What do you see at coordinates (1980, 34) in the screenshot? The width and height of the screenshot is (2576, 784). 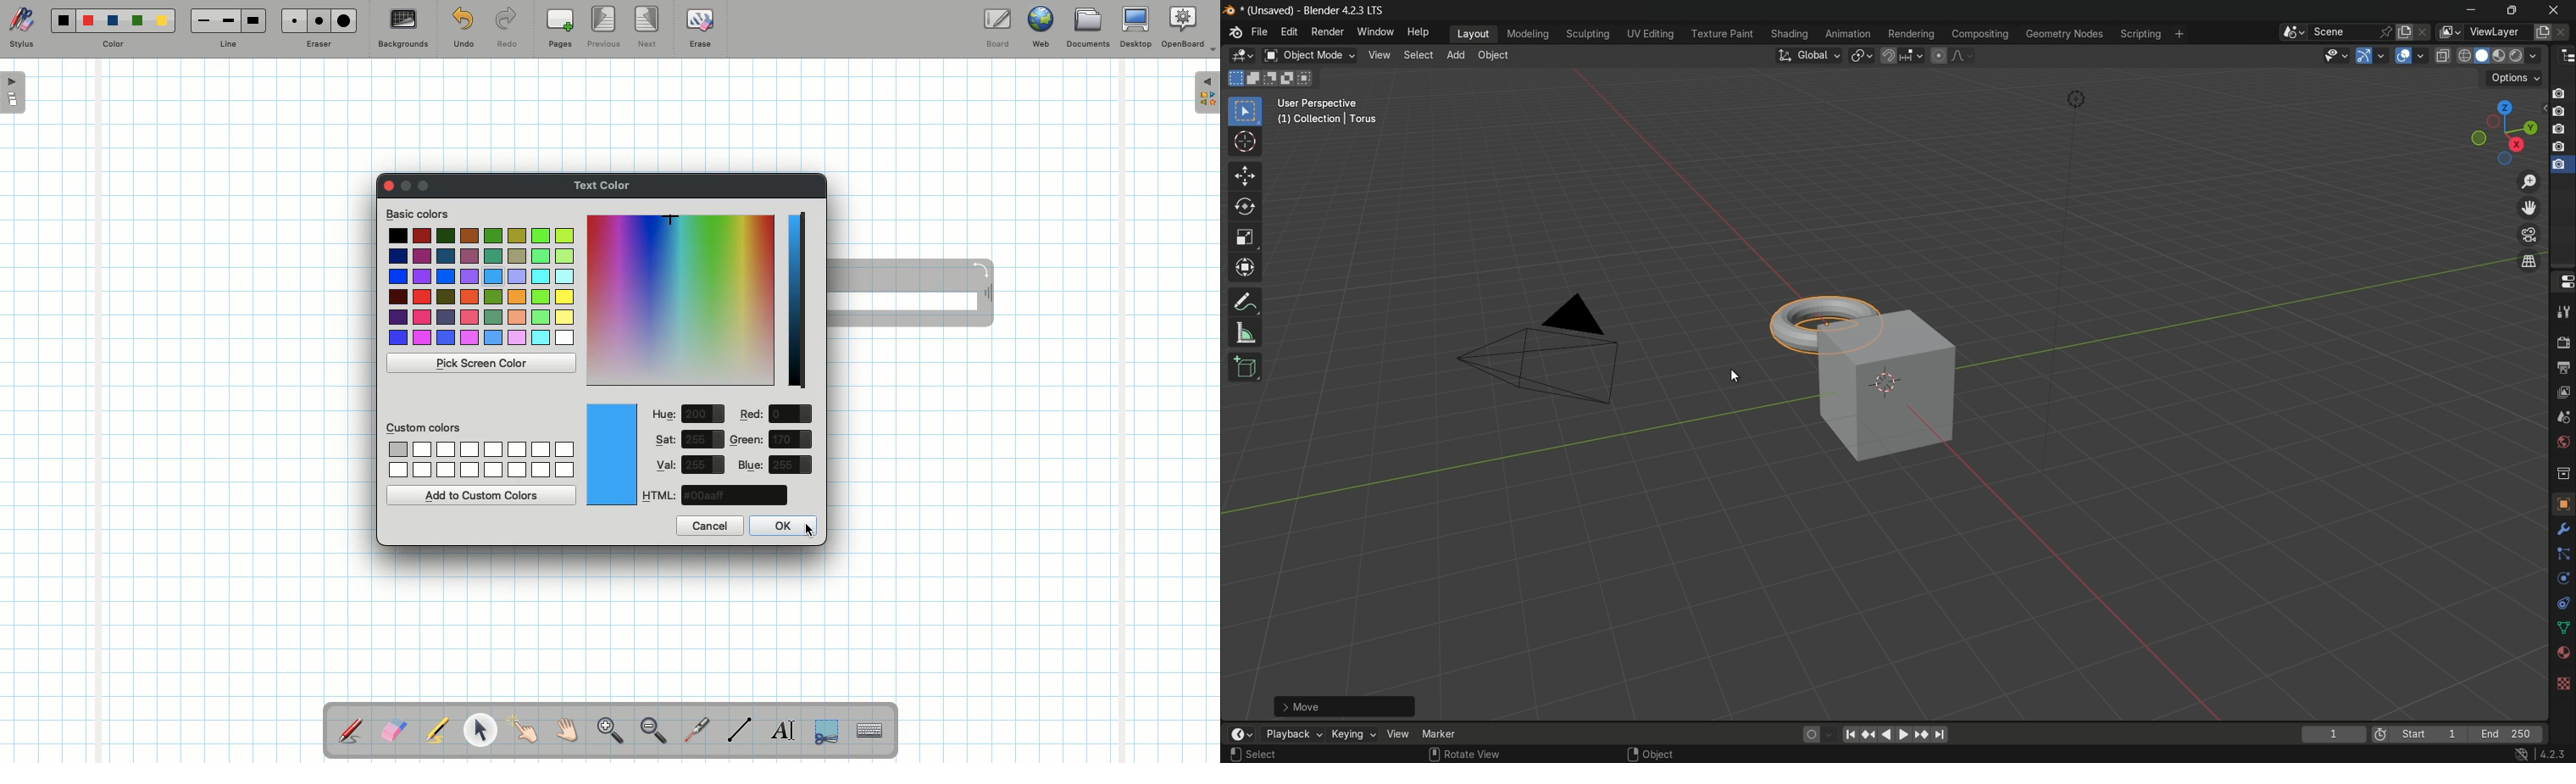 I see `compositing` at bounding box center [1980, 34].